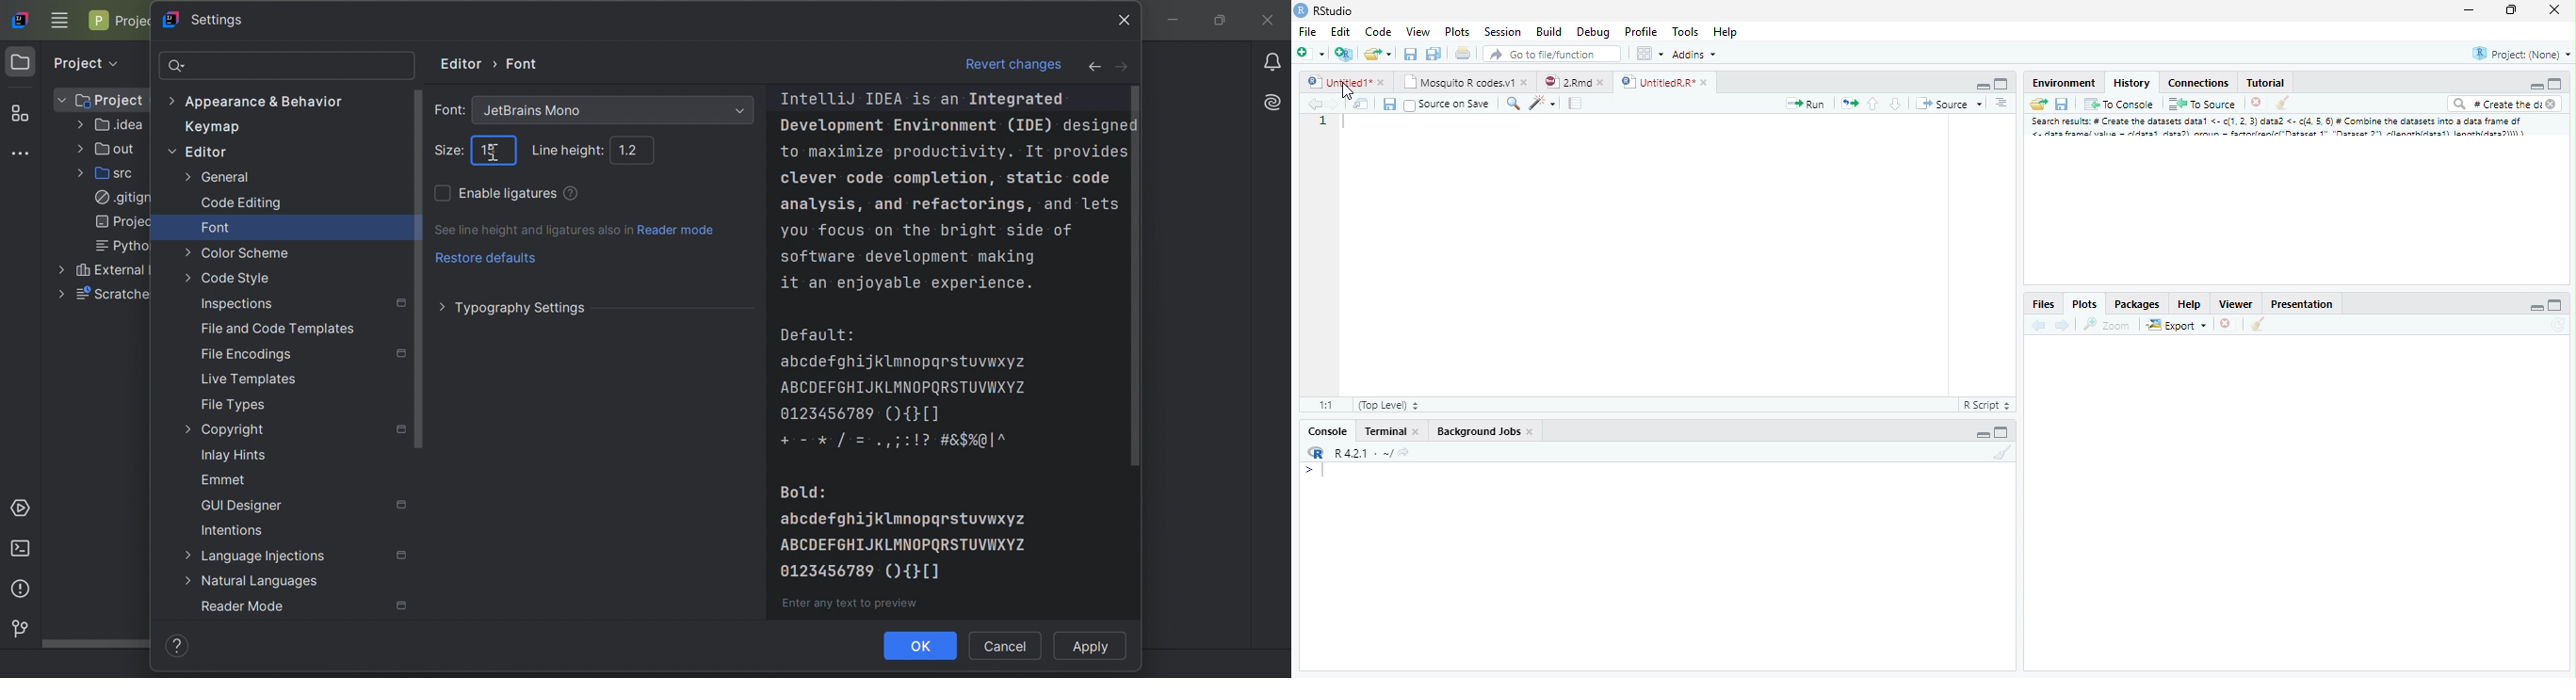  I want to click on Version control, so click(17, 627).